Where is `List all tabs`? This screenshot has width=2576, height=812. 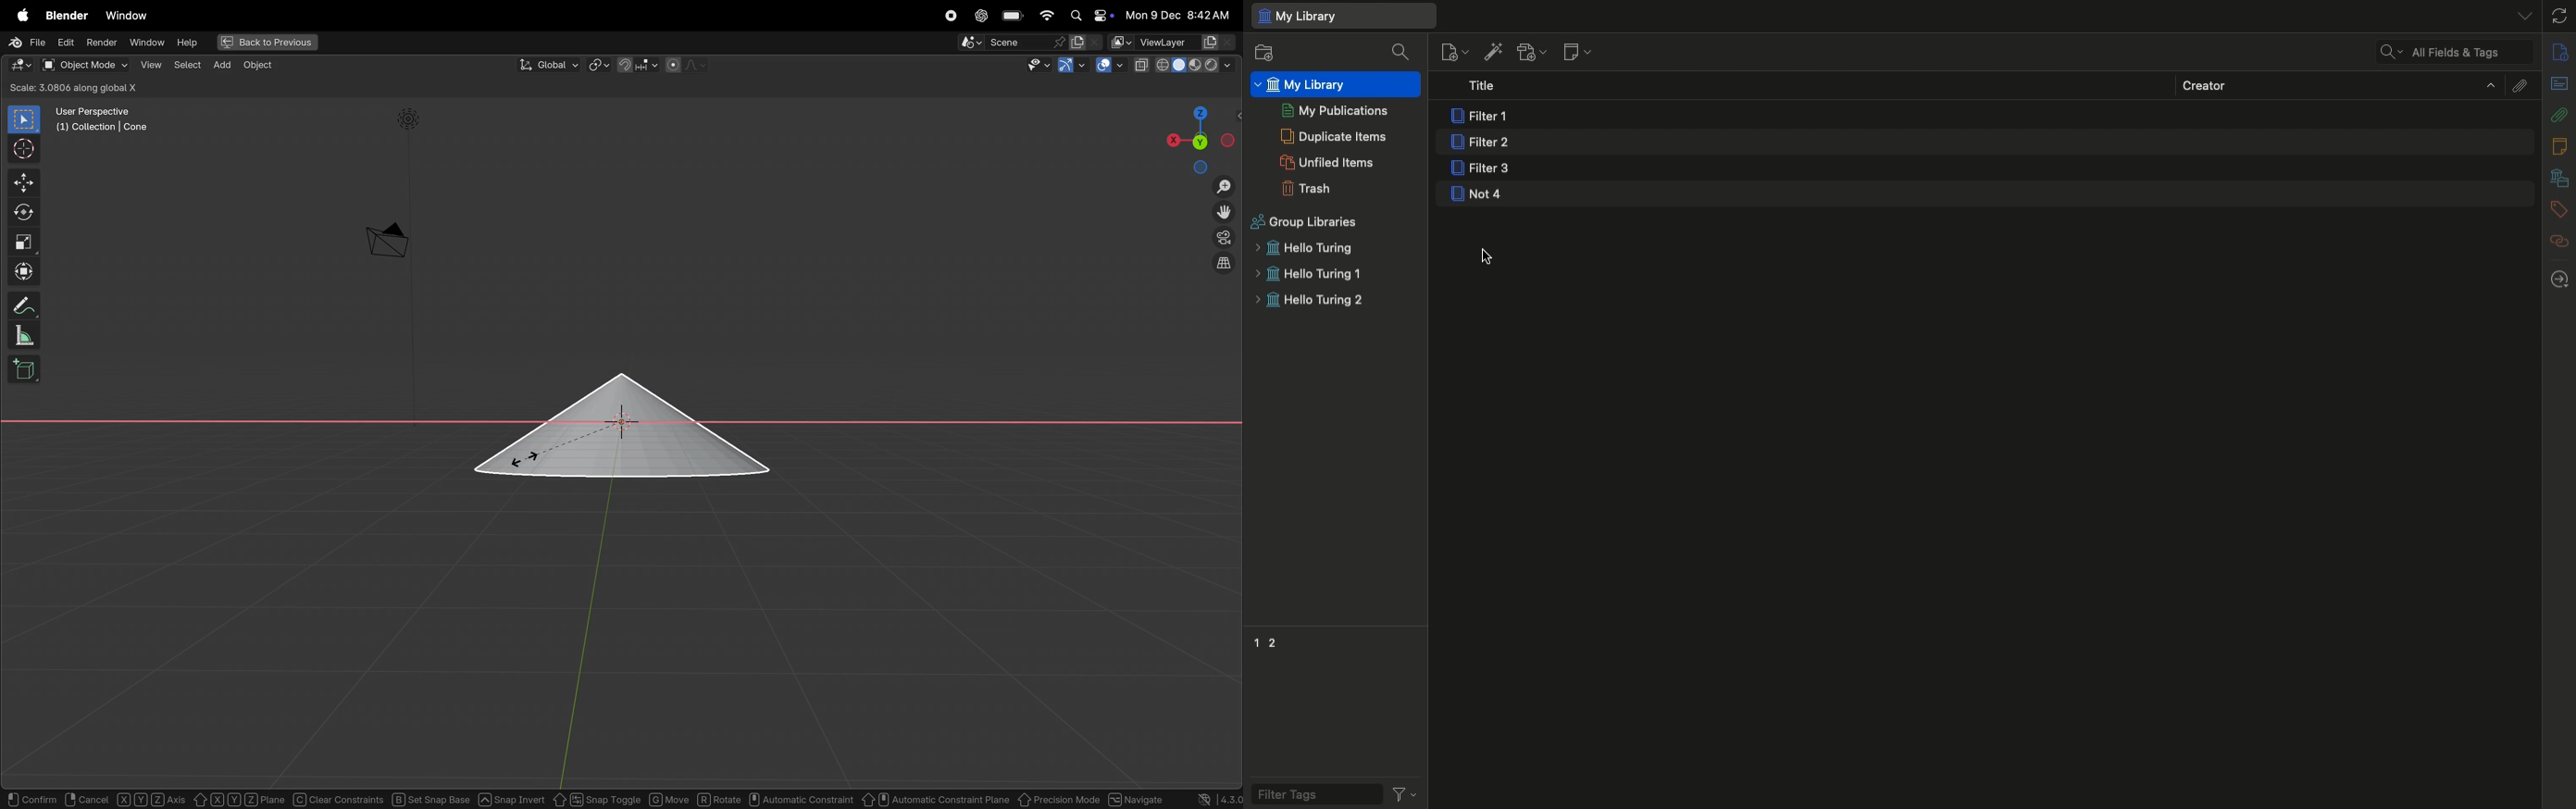
List all tabs is located at coordinates (2518, 15).